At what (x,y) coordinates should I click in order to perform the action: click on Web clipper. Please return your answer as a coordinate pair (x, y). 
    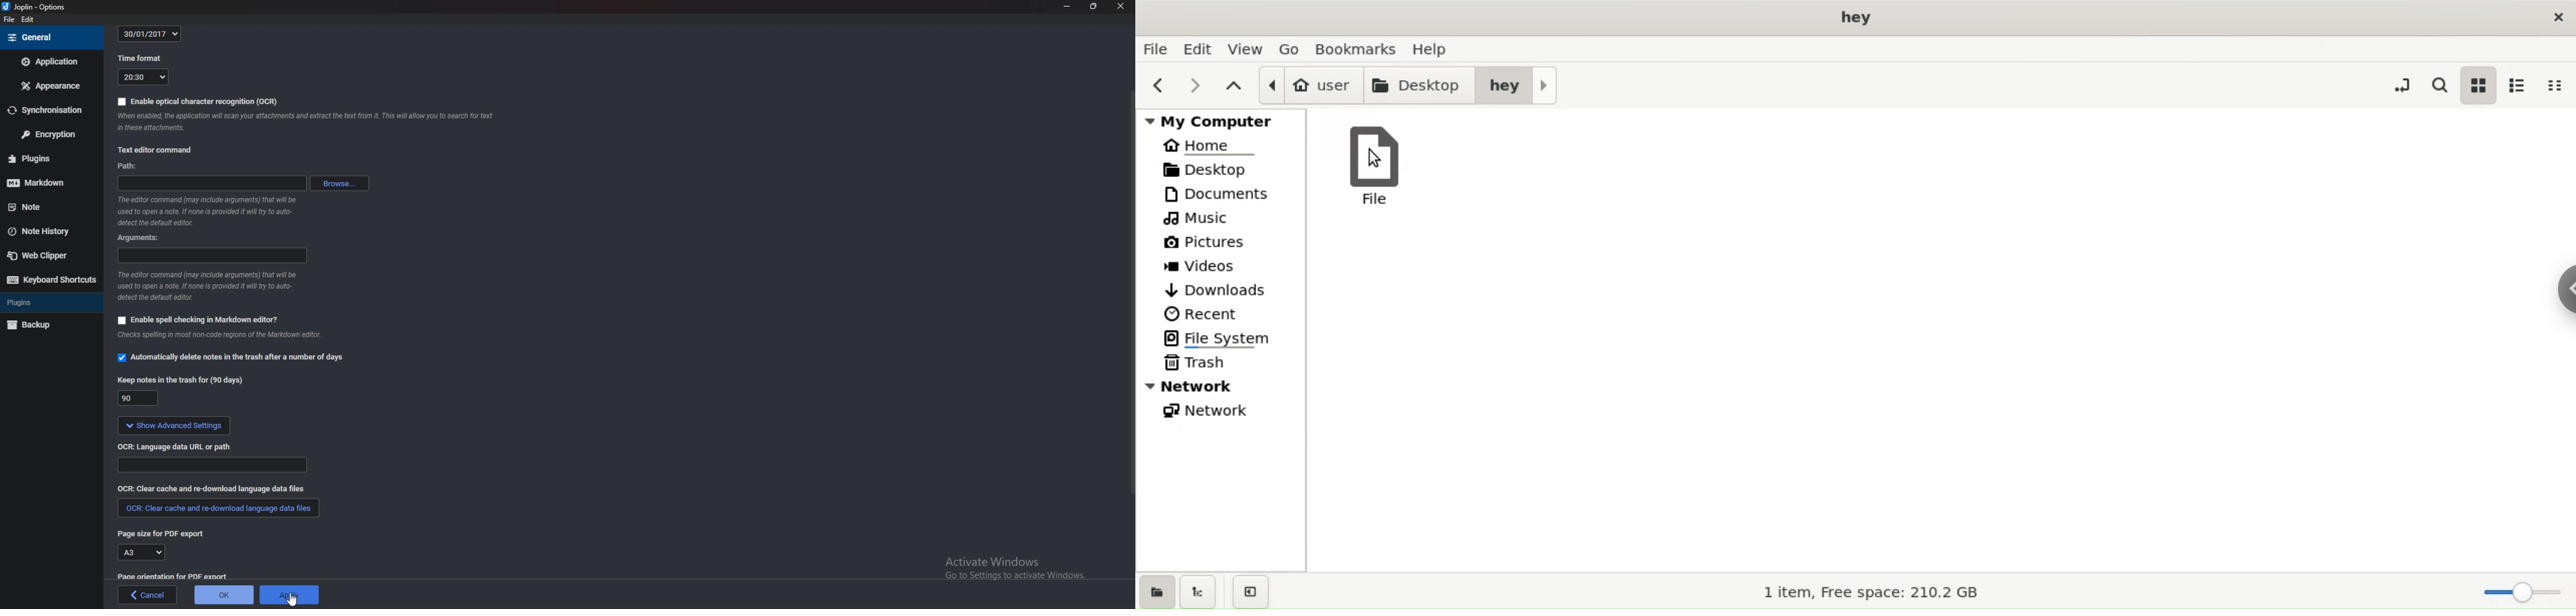
    Looking at the image, I should click on (44, 255).